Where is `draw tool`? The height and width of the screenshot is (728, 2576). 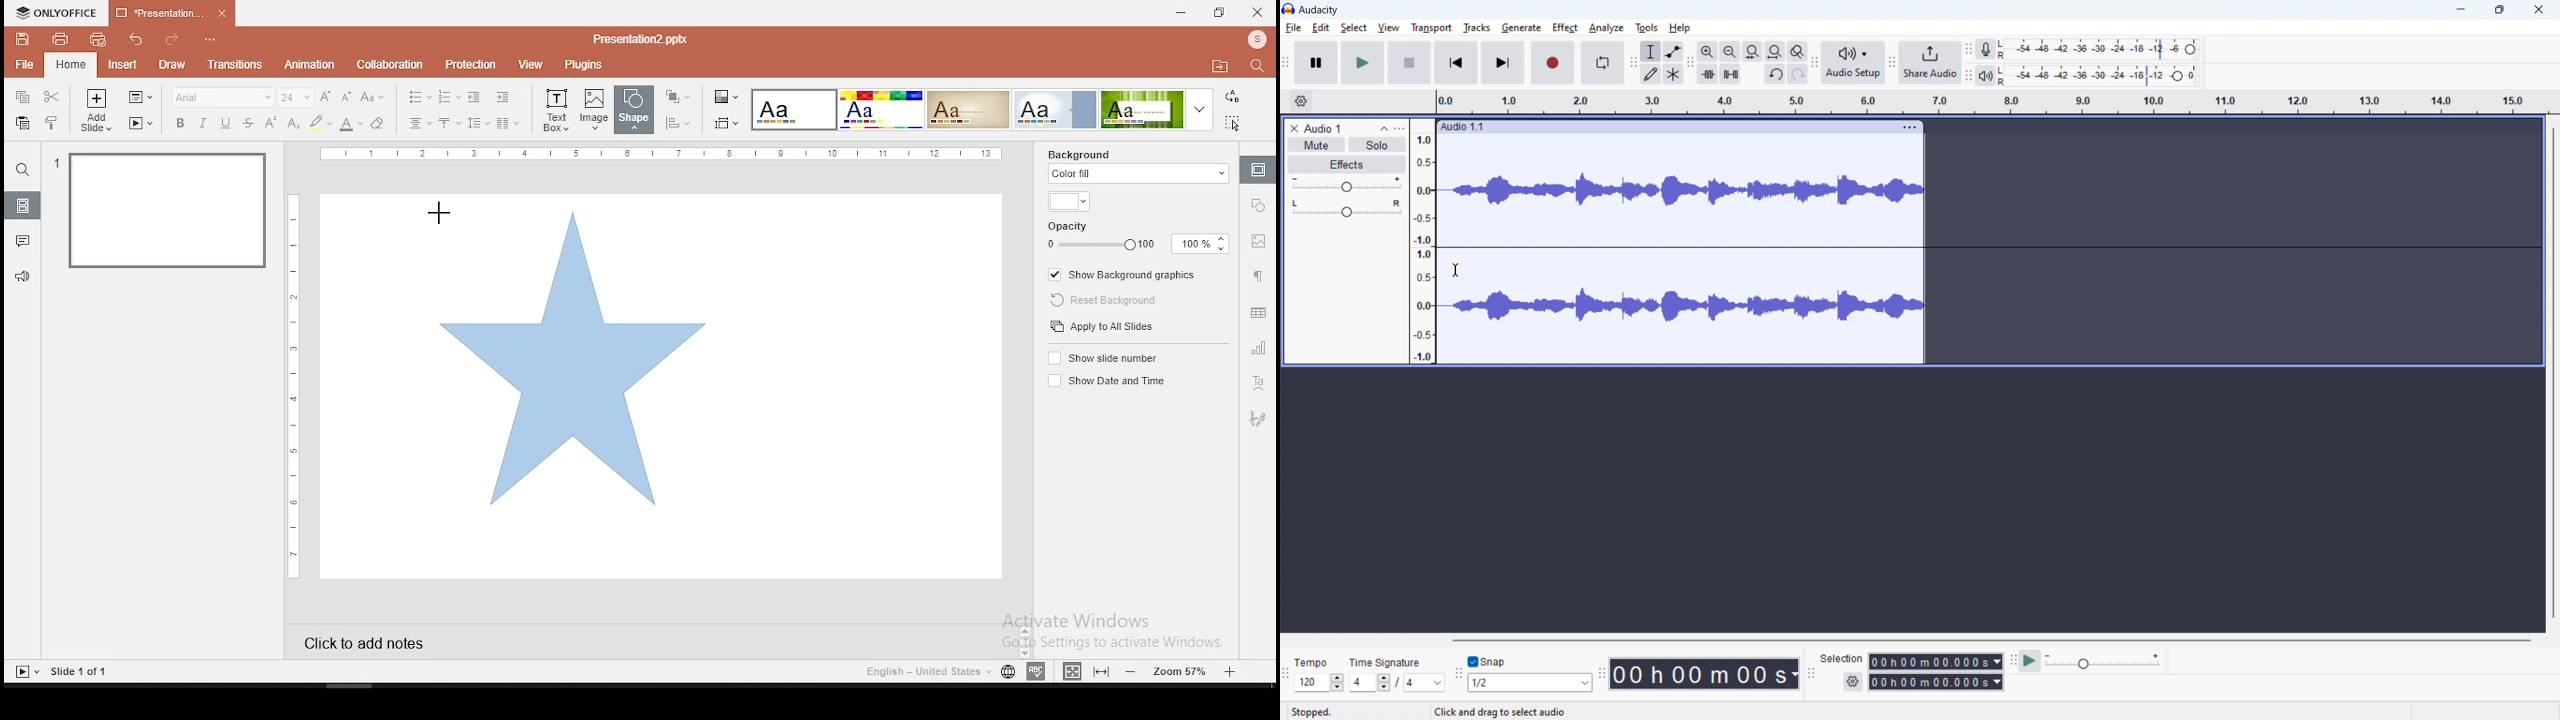
draw tool is located at coordinates (1652, 73).